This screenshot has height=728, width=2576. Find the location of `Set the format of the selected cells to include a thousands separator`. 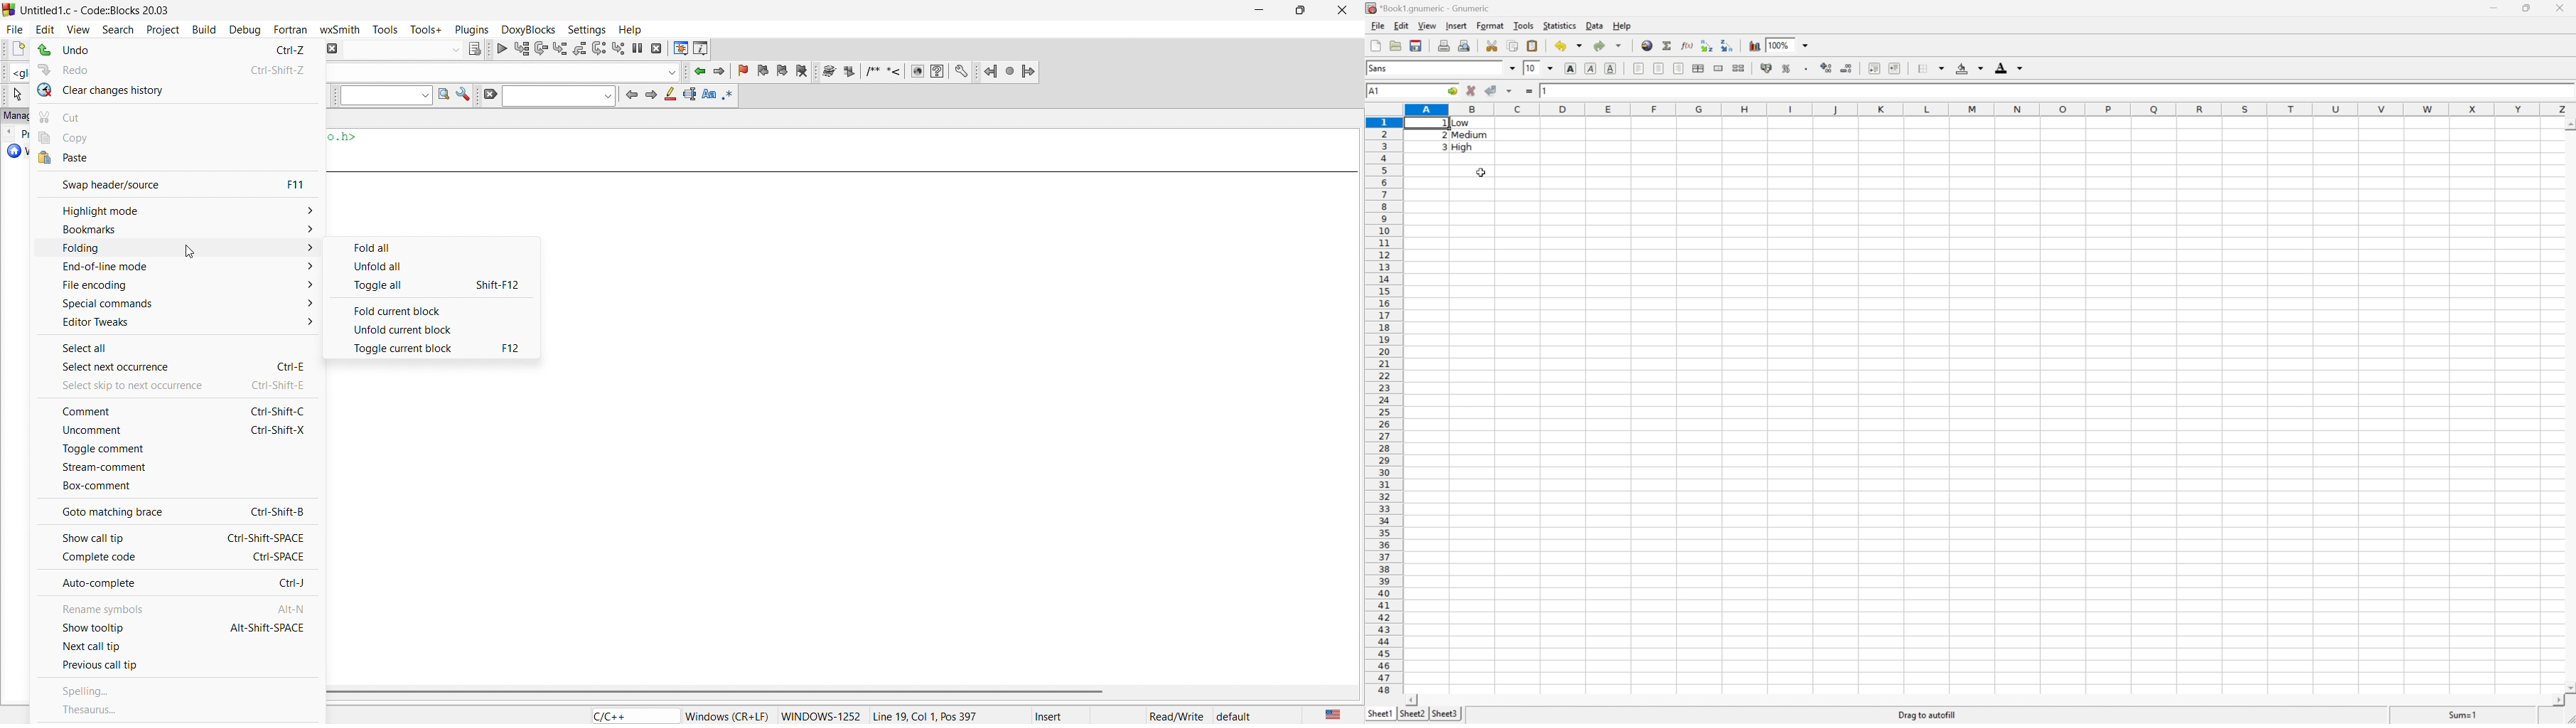

Set the format of the selected cells to include a thousands separator is located at coordinates (1806, 70).